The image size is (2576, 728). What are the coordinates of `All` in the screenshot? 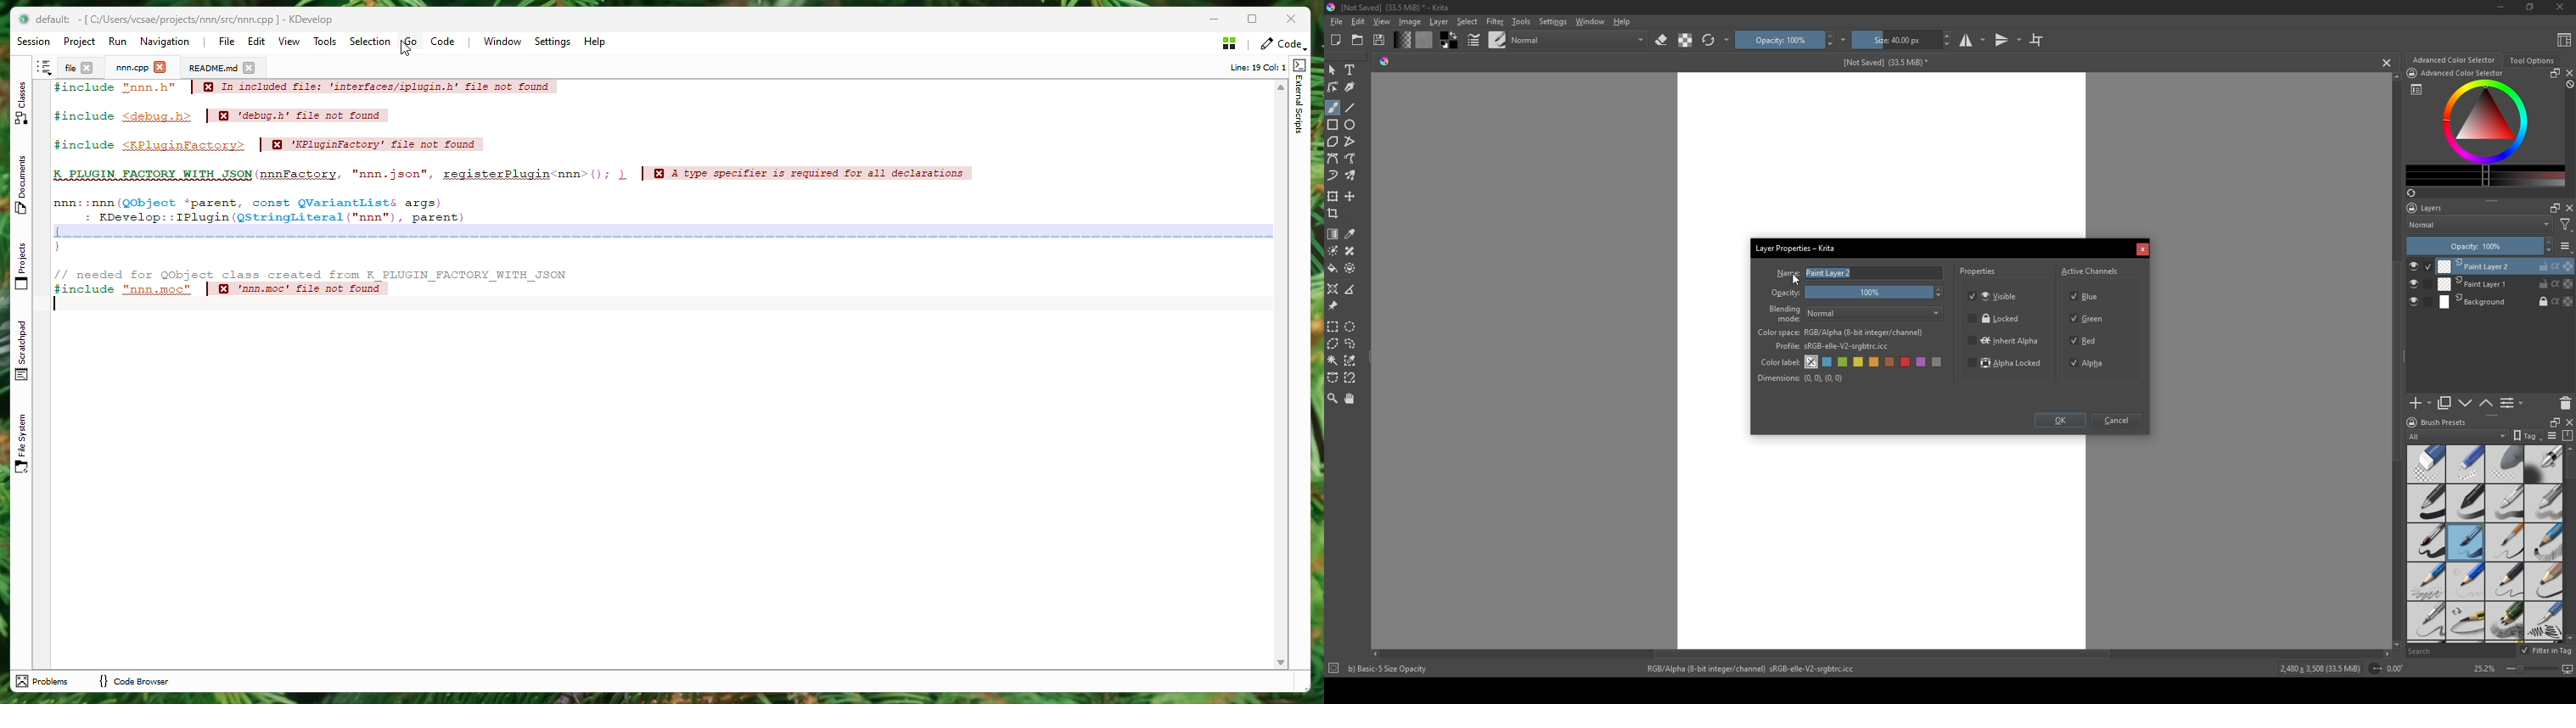 It's located at (2458, 436).